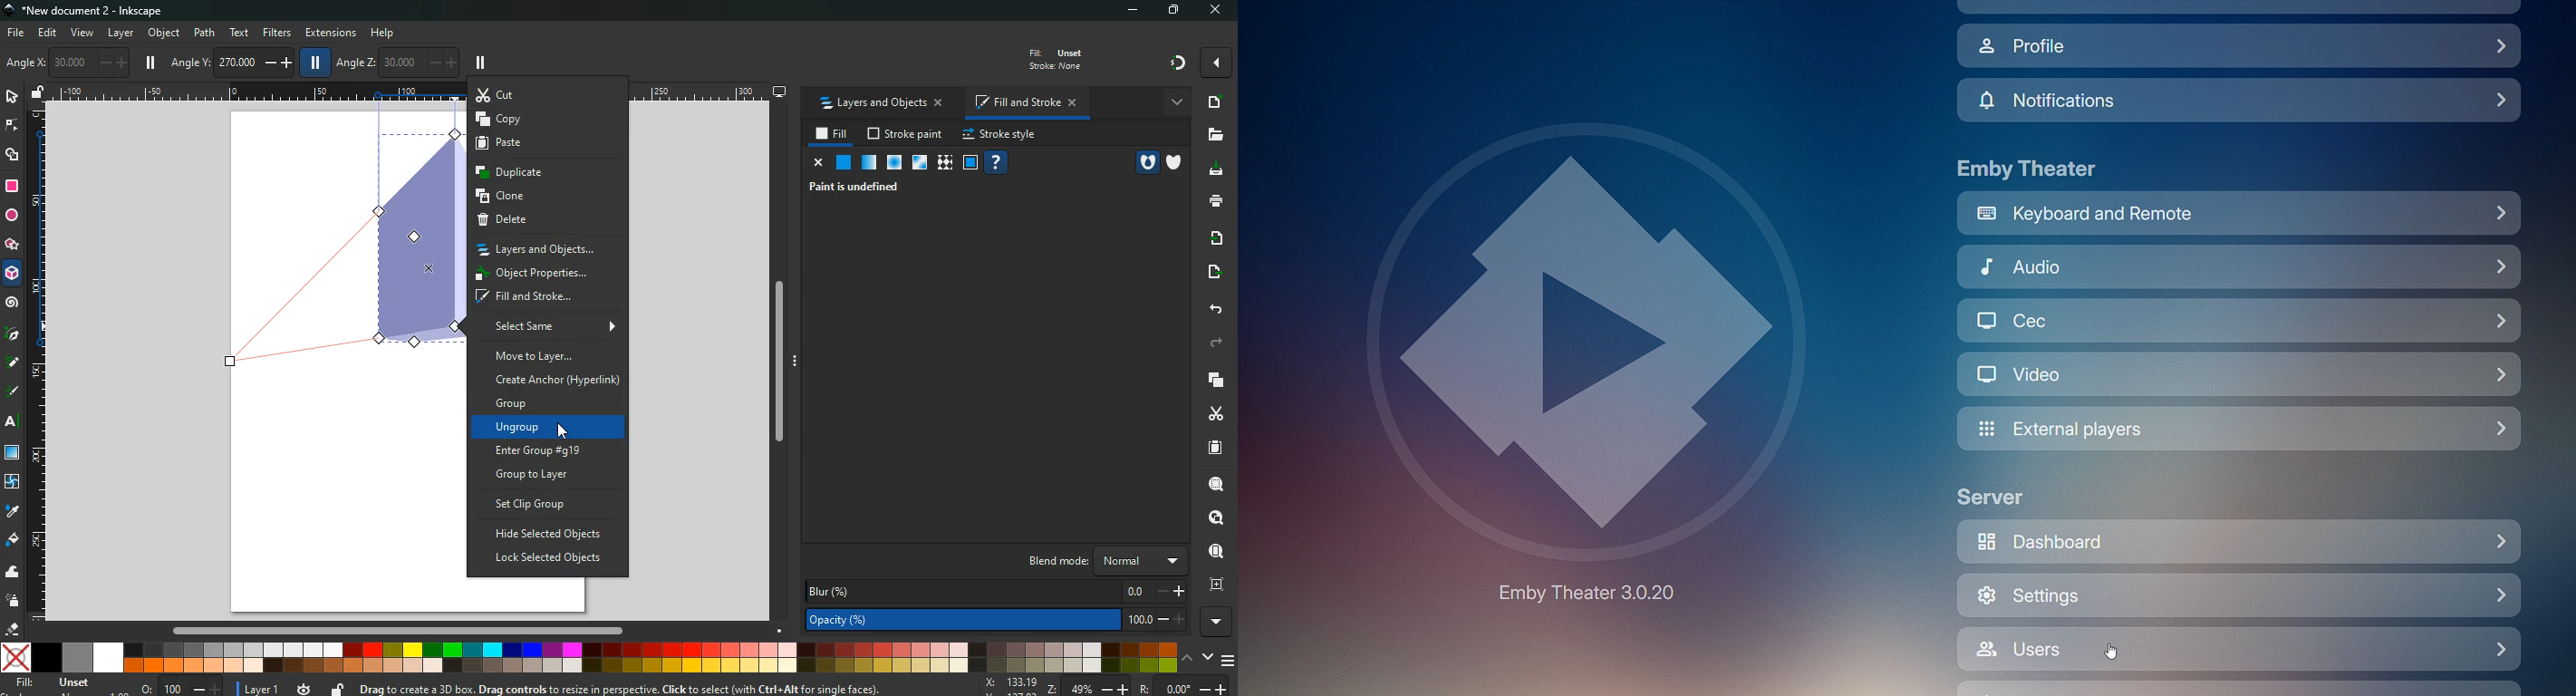  What do you see at coordinates (552, 404) in the screenshot?
I see `group` at bounding box center [552, 404].